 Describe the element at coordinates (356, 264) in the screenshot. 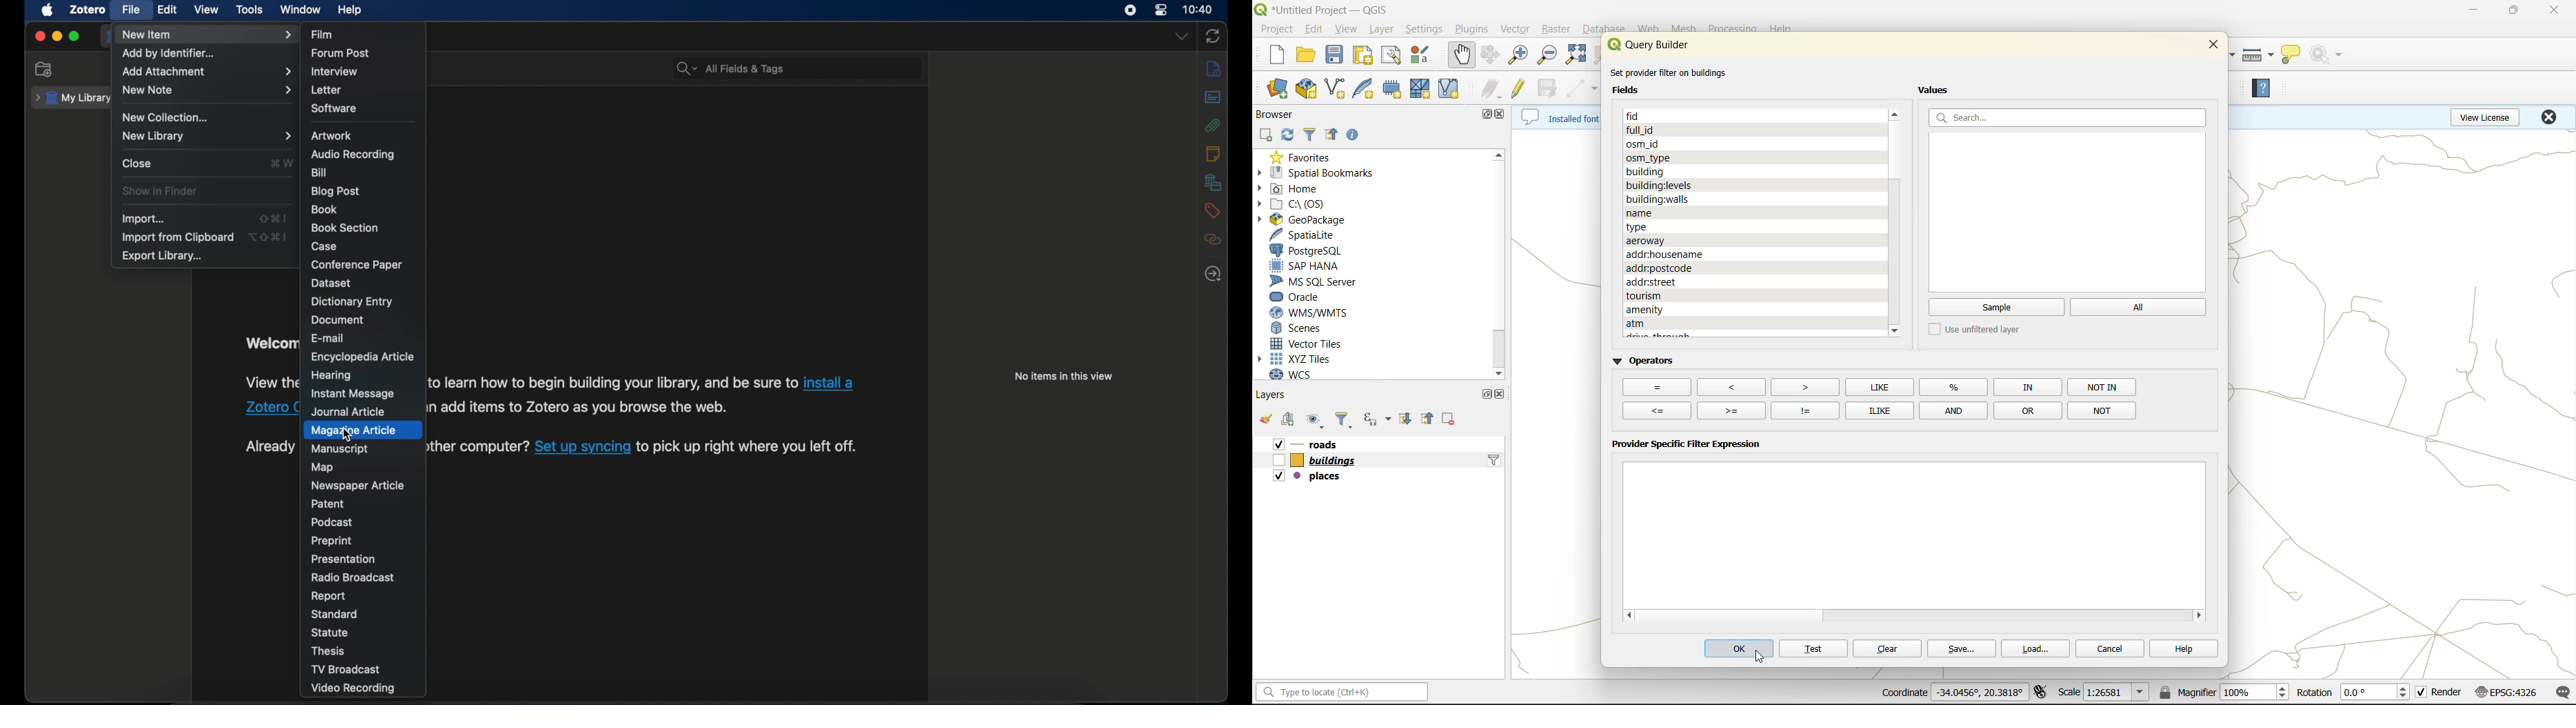

I see `conference paper` at that location.